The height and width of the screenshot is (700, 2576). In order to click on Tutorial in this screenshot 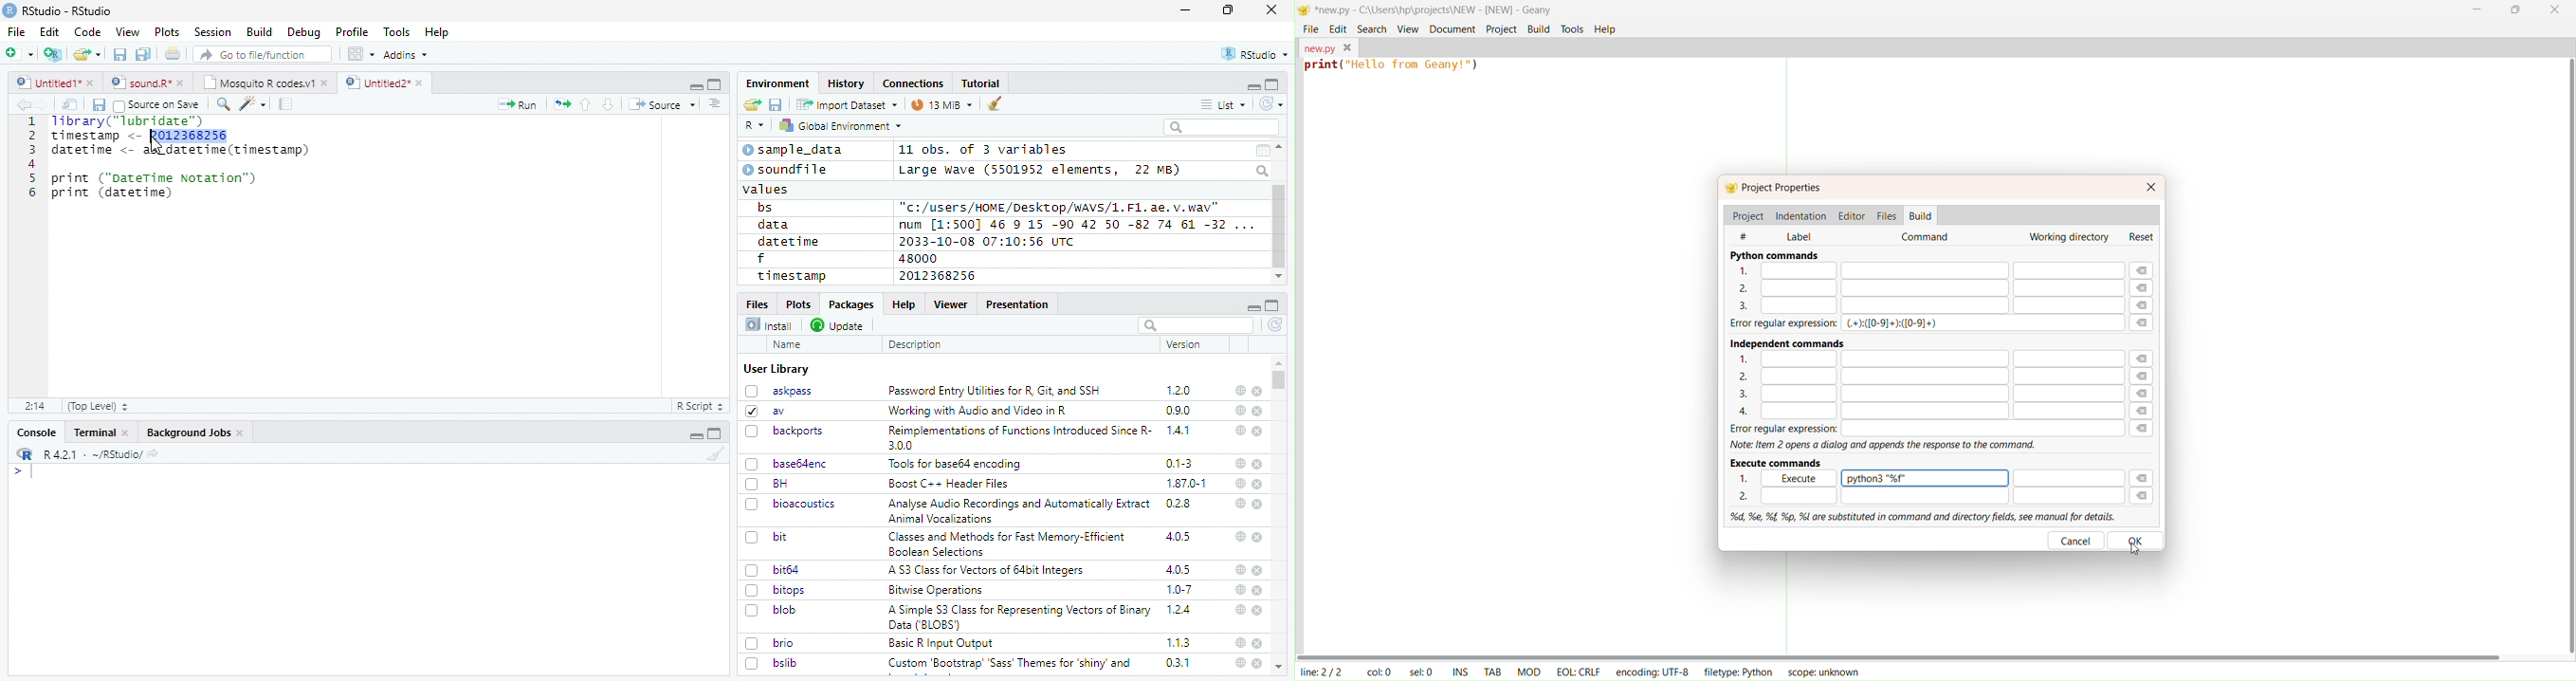, I will do `click(982, 83)`.